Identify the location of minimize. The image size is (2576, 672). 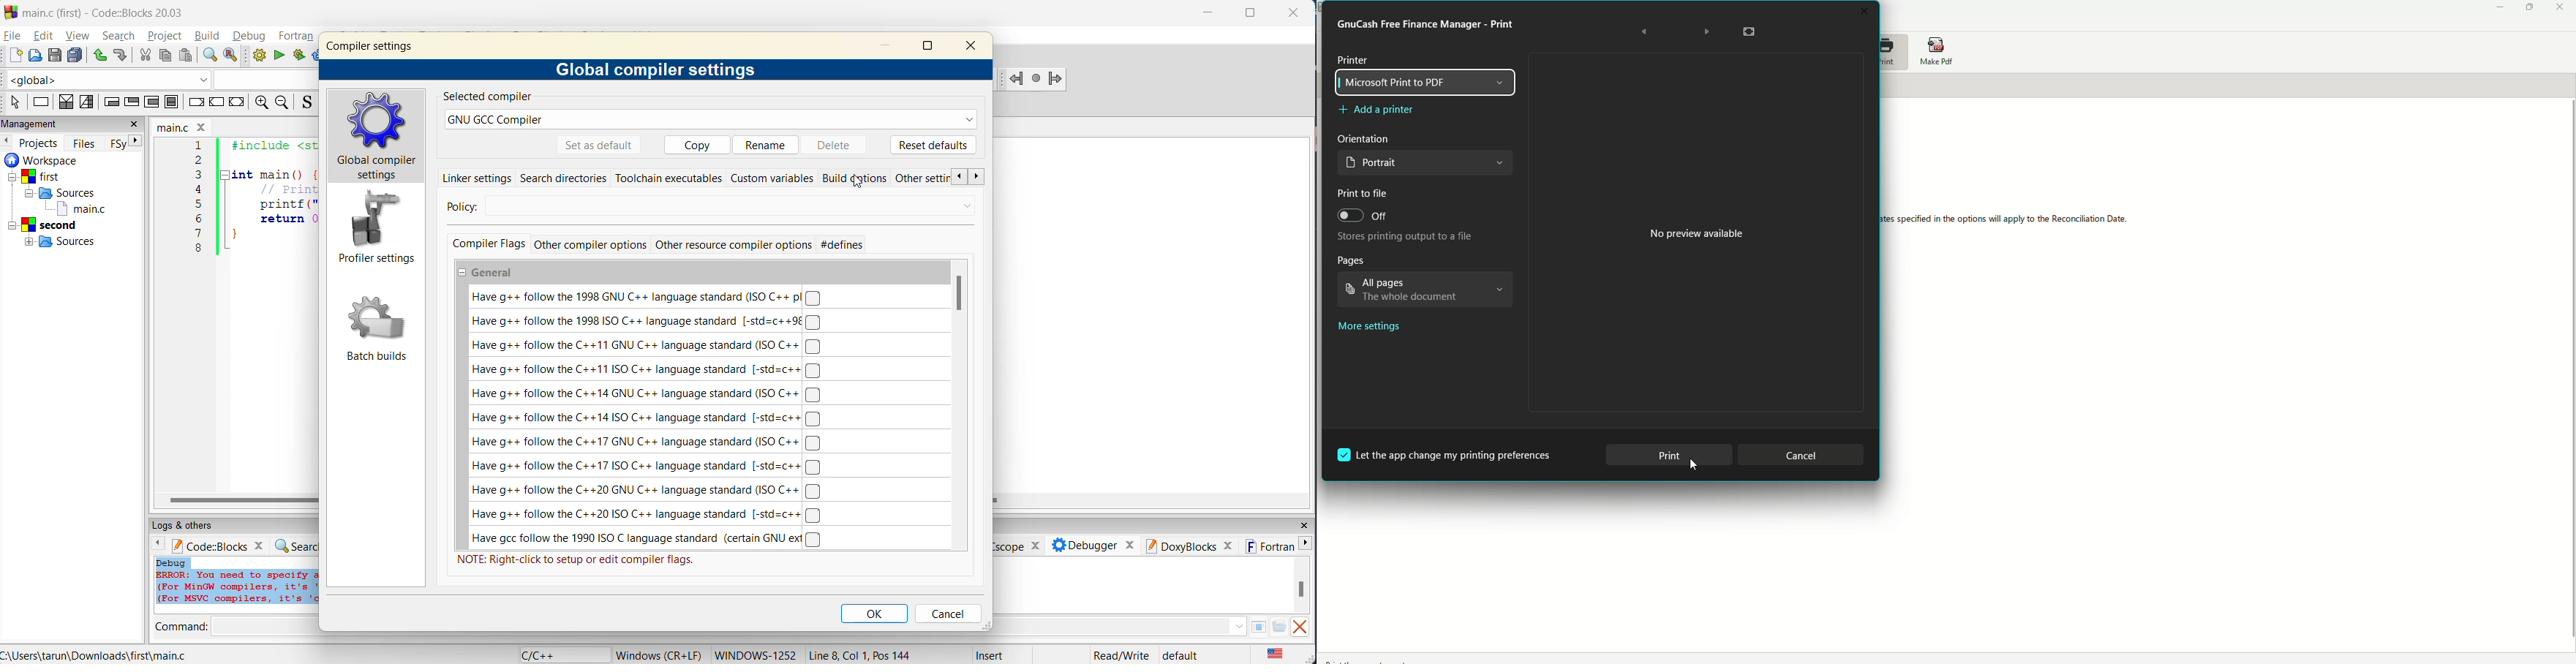
(1209, 15).